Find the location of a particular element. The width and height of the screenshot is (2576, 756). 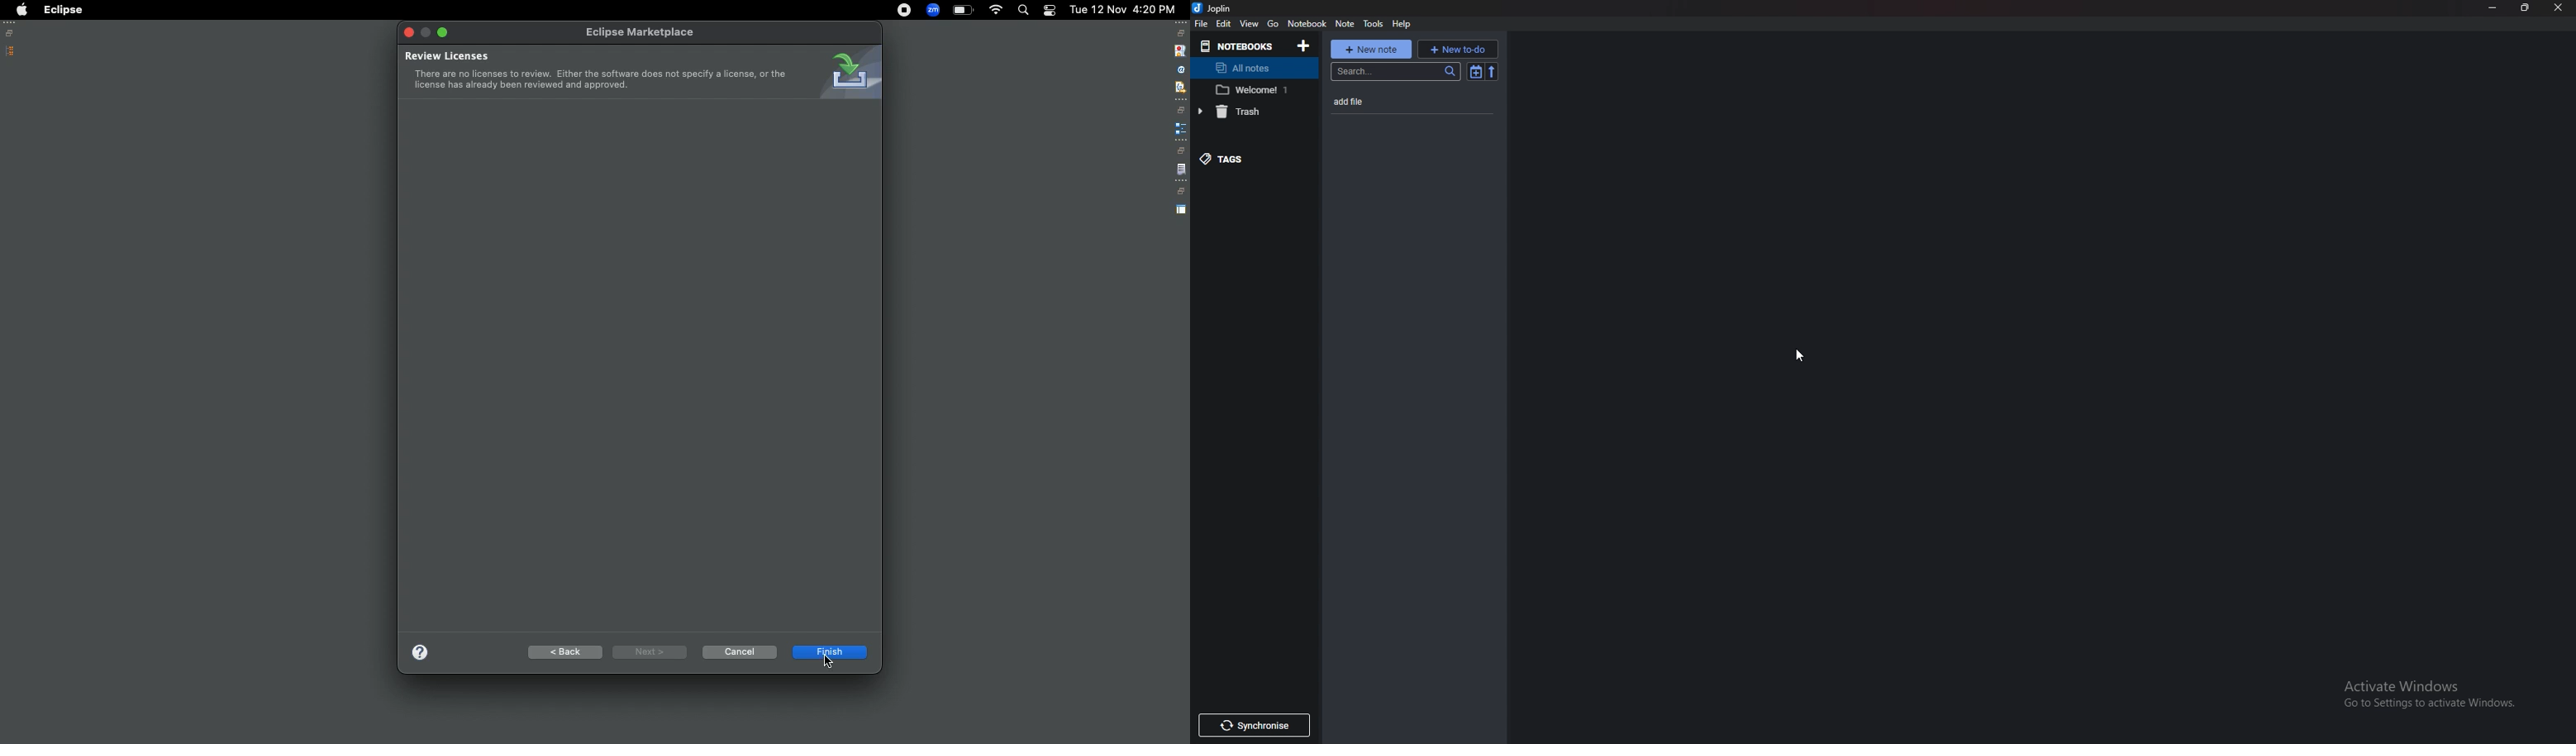

Resize is located at coordinates (2527, 8).